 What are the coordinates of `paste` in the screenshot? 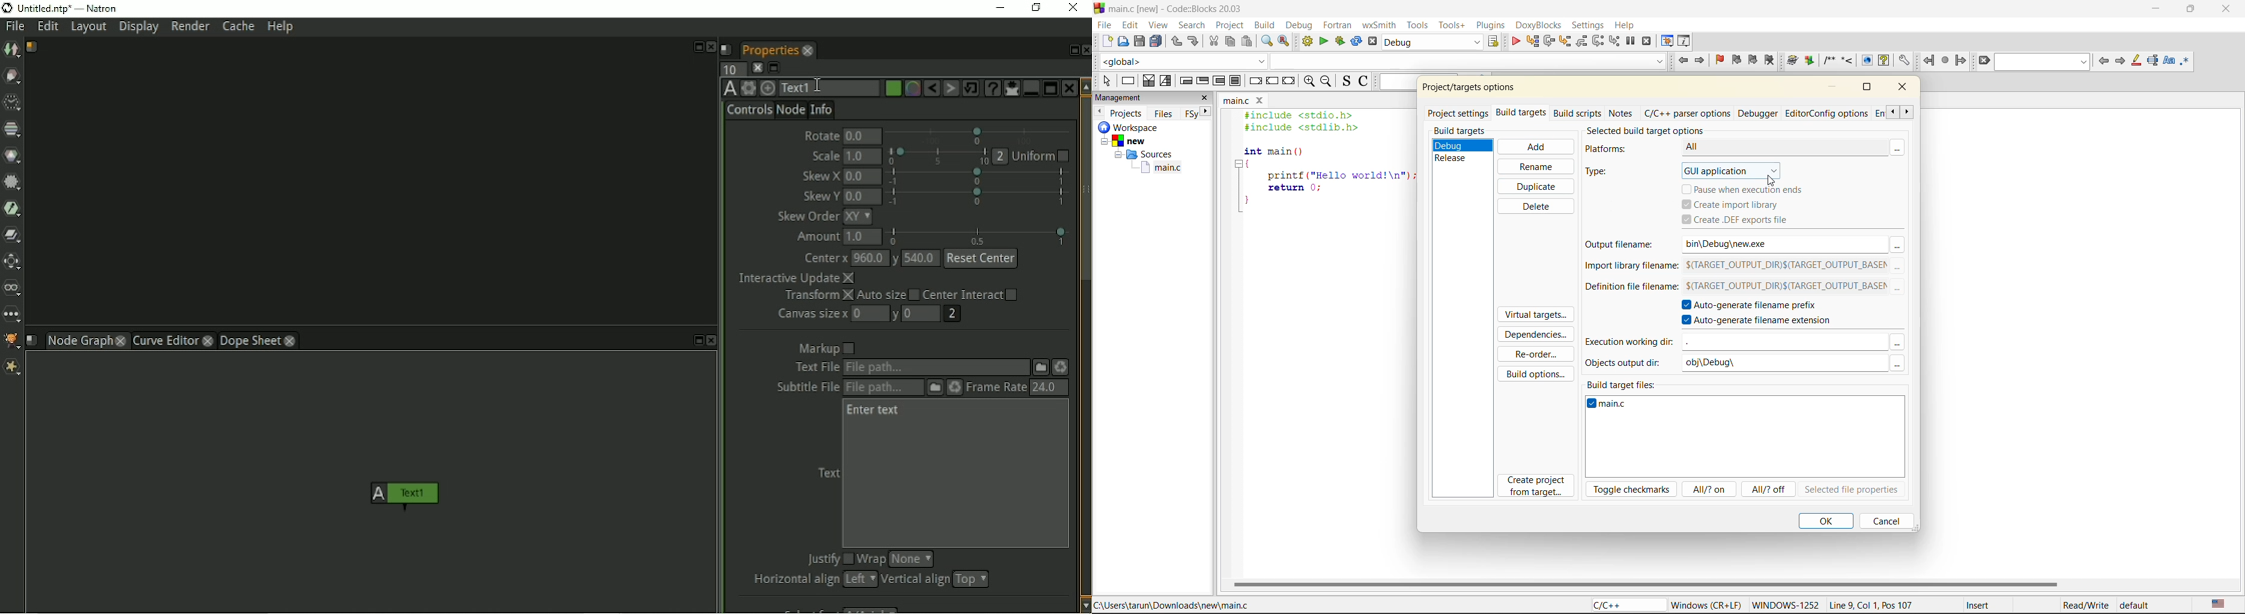 It's located at (1249, 42).